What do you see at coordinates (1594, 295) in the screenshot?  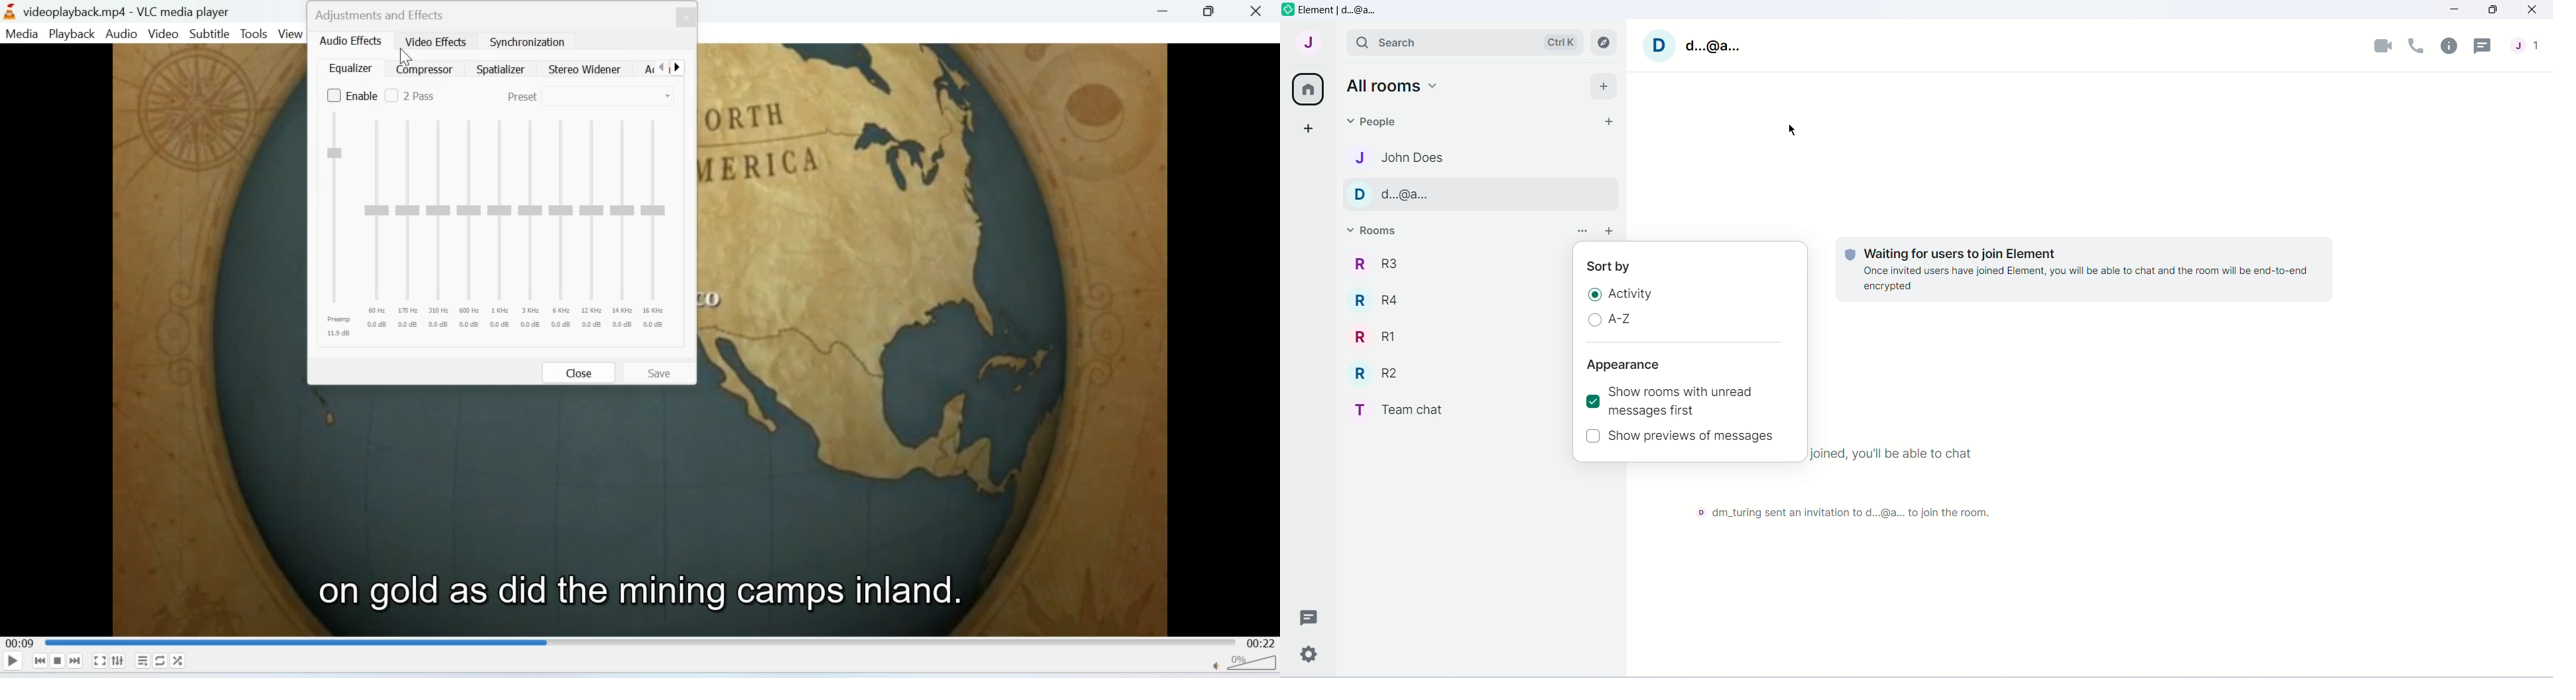 I see `Radio button checked` at bounding box center [1594, 295].